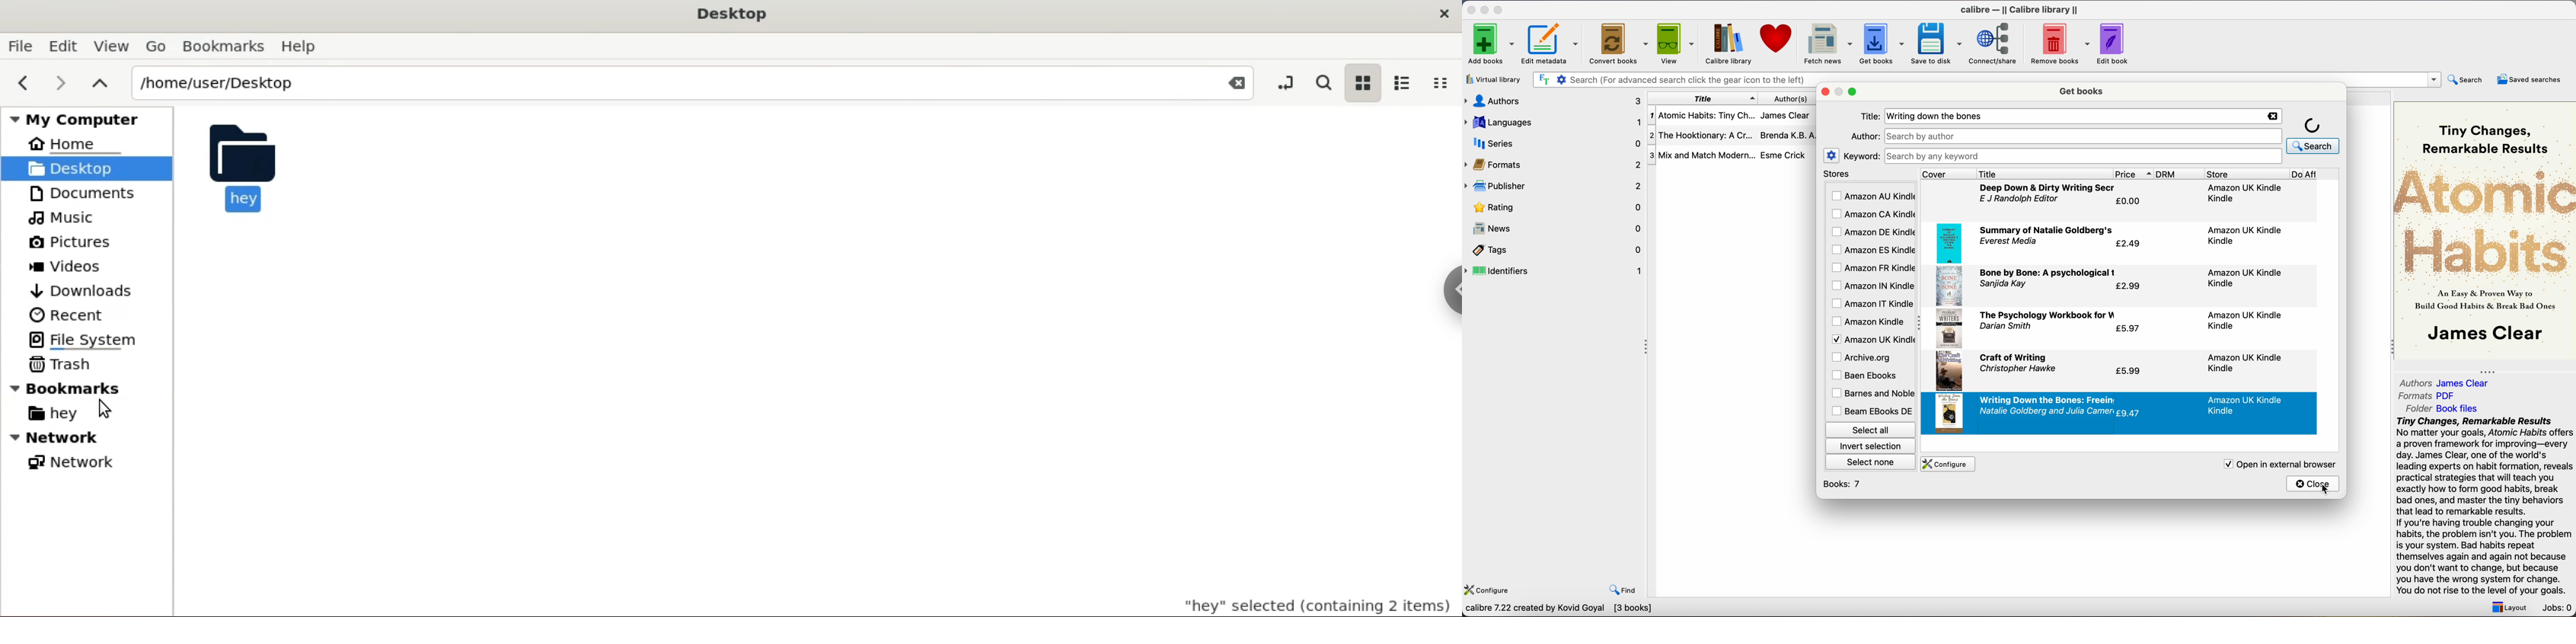  Describe the element at coordinates (2242, 363) in the screenshot. I see `amazon UK kindle` at that location.